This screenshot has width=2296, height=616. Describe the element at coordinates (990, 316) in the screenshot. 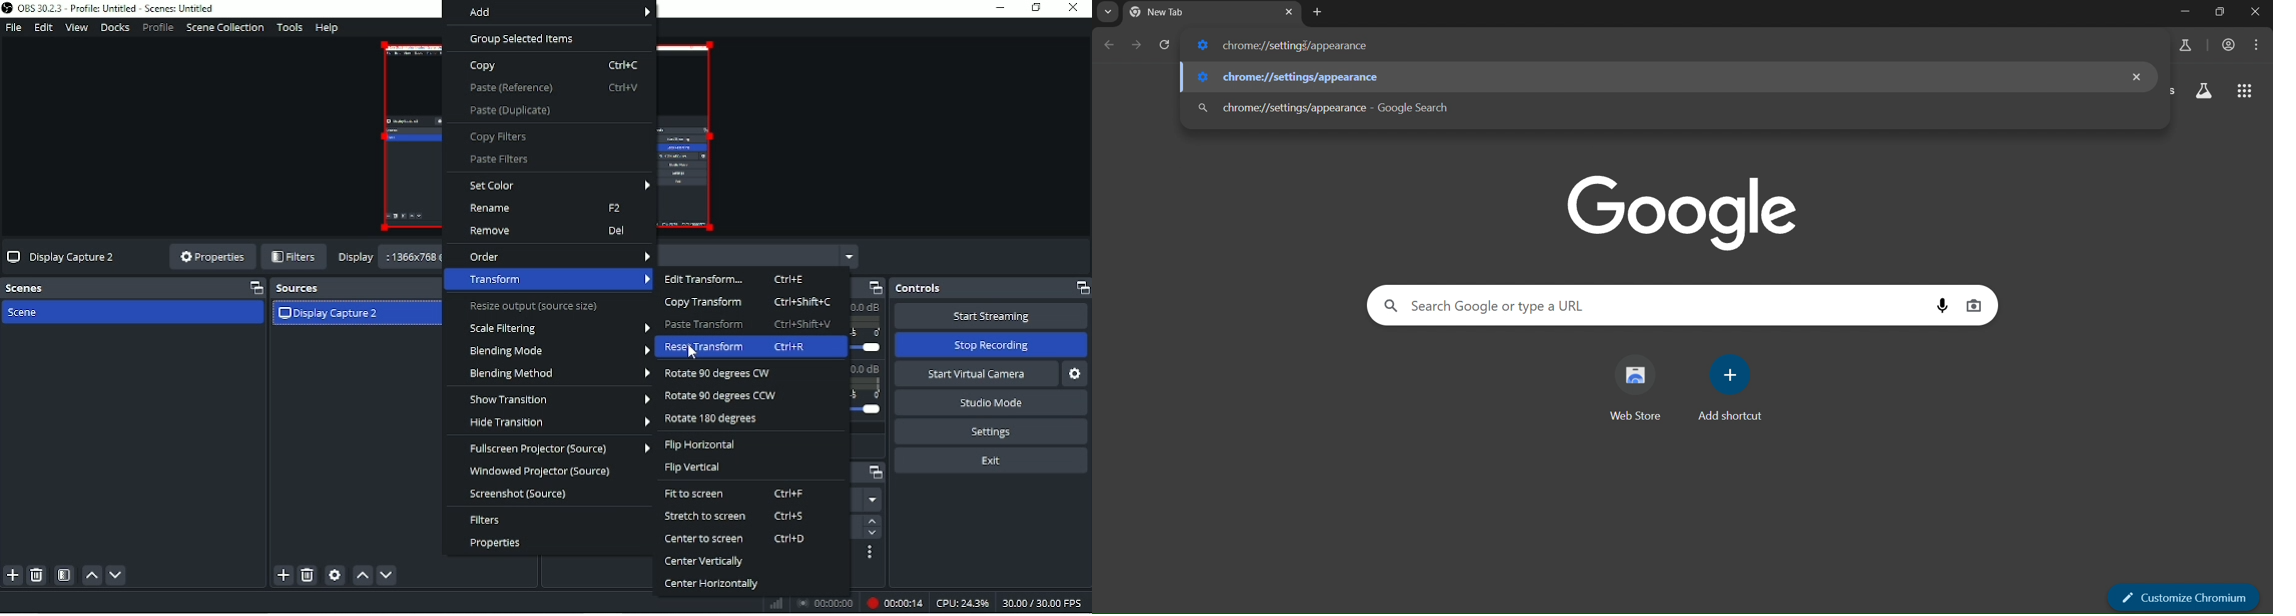

I see `Start streaming` at that location.